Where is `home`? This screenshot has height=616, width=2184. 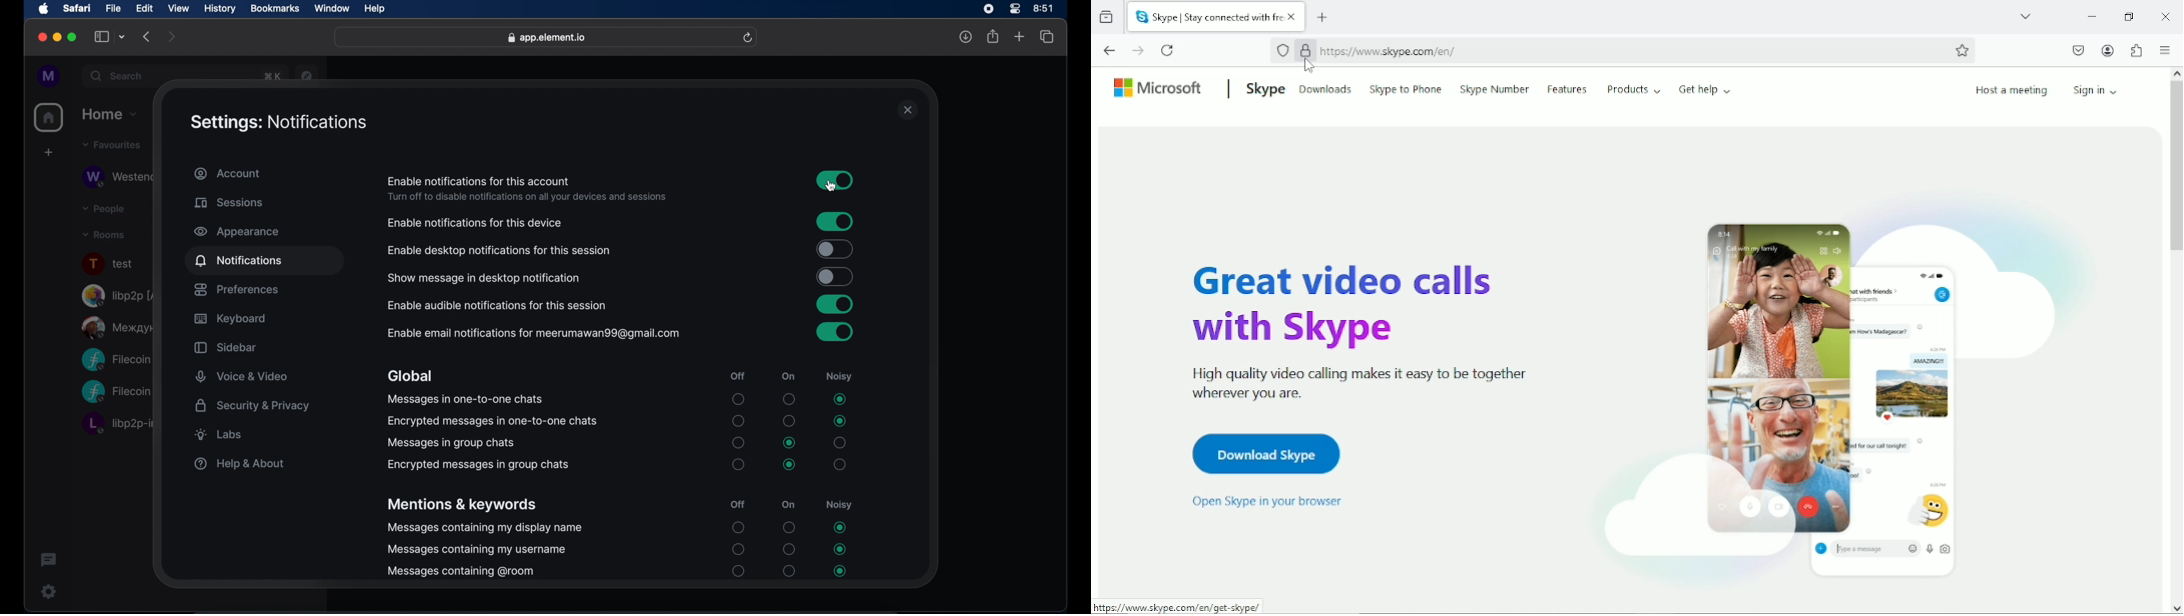
home is located at coordinates (49, 118).